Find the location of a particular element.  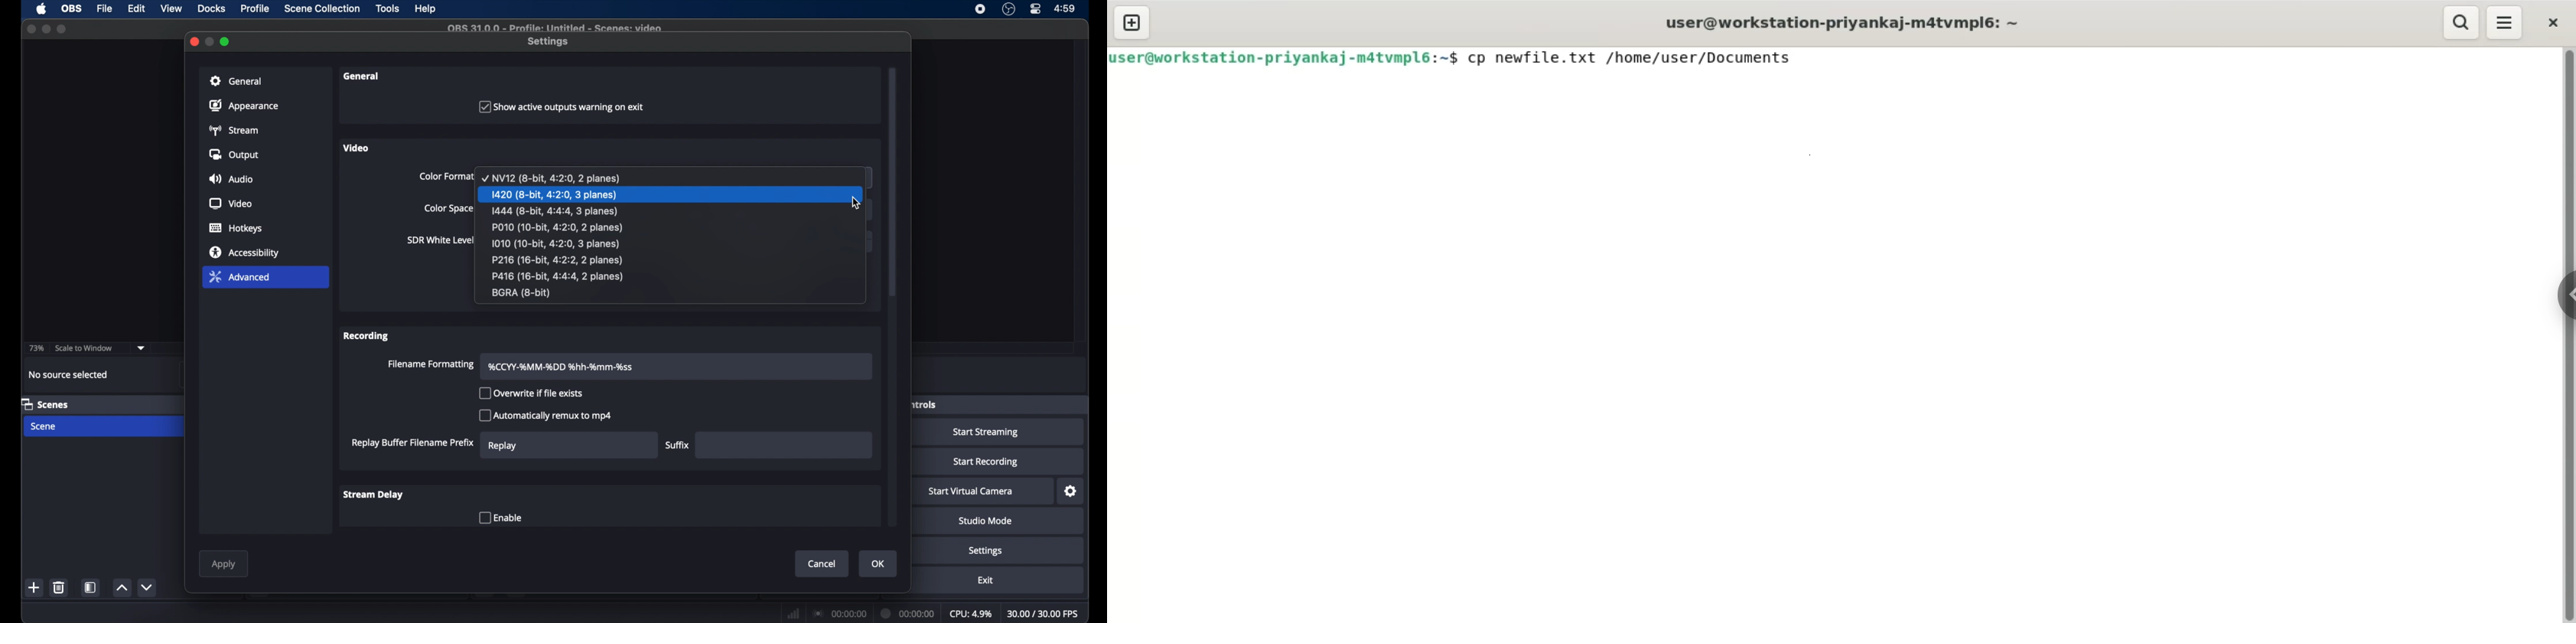

Vertical scroll bar is located at coordinates (2567, 335).